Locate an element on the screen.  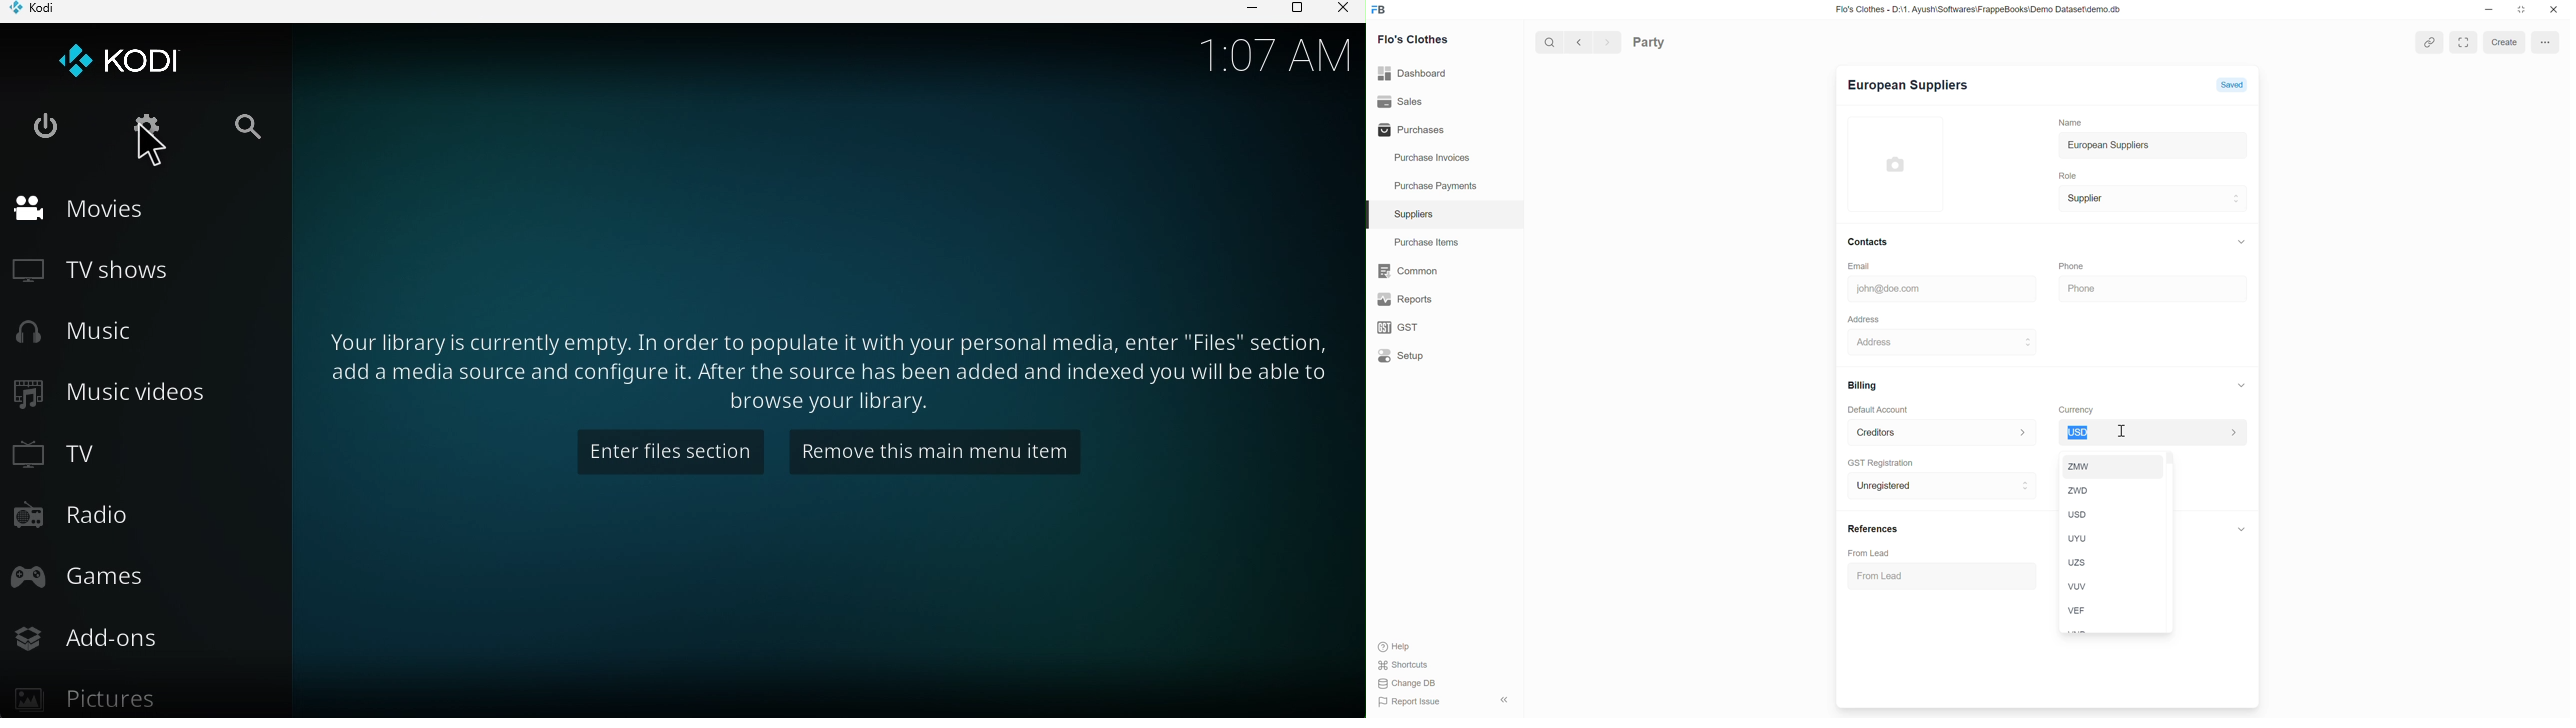
European Suppliers is located at coordinates (2101, 144).